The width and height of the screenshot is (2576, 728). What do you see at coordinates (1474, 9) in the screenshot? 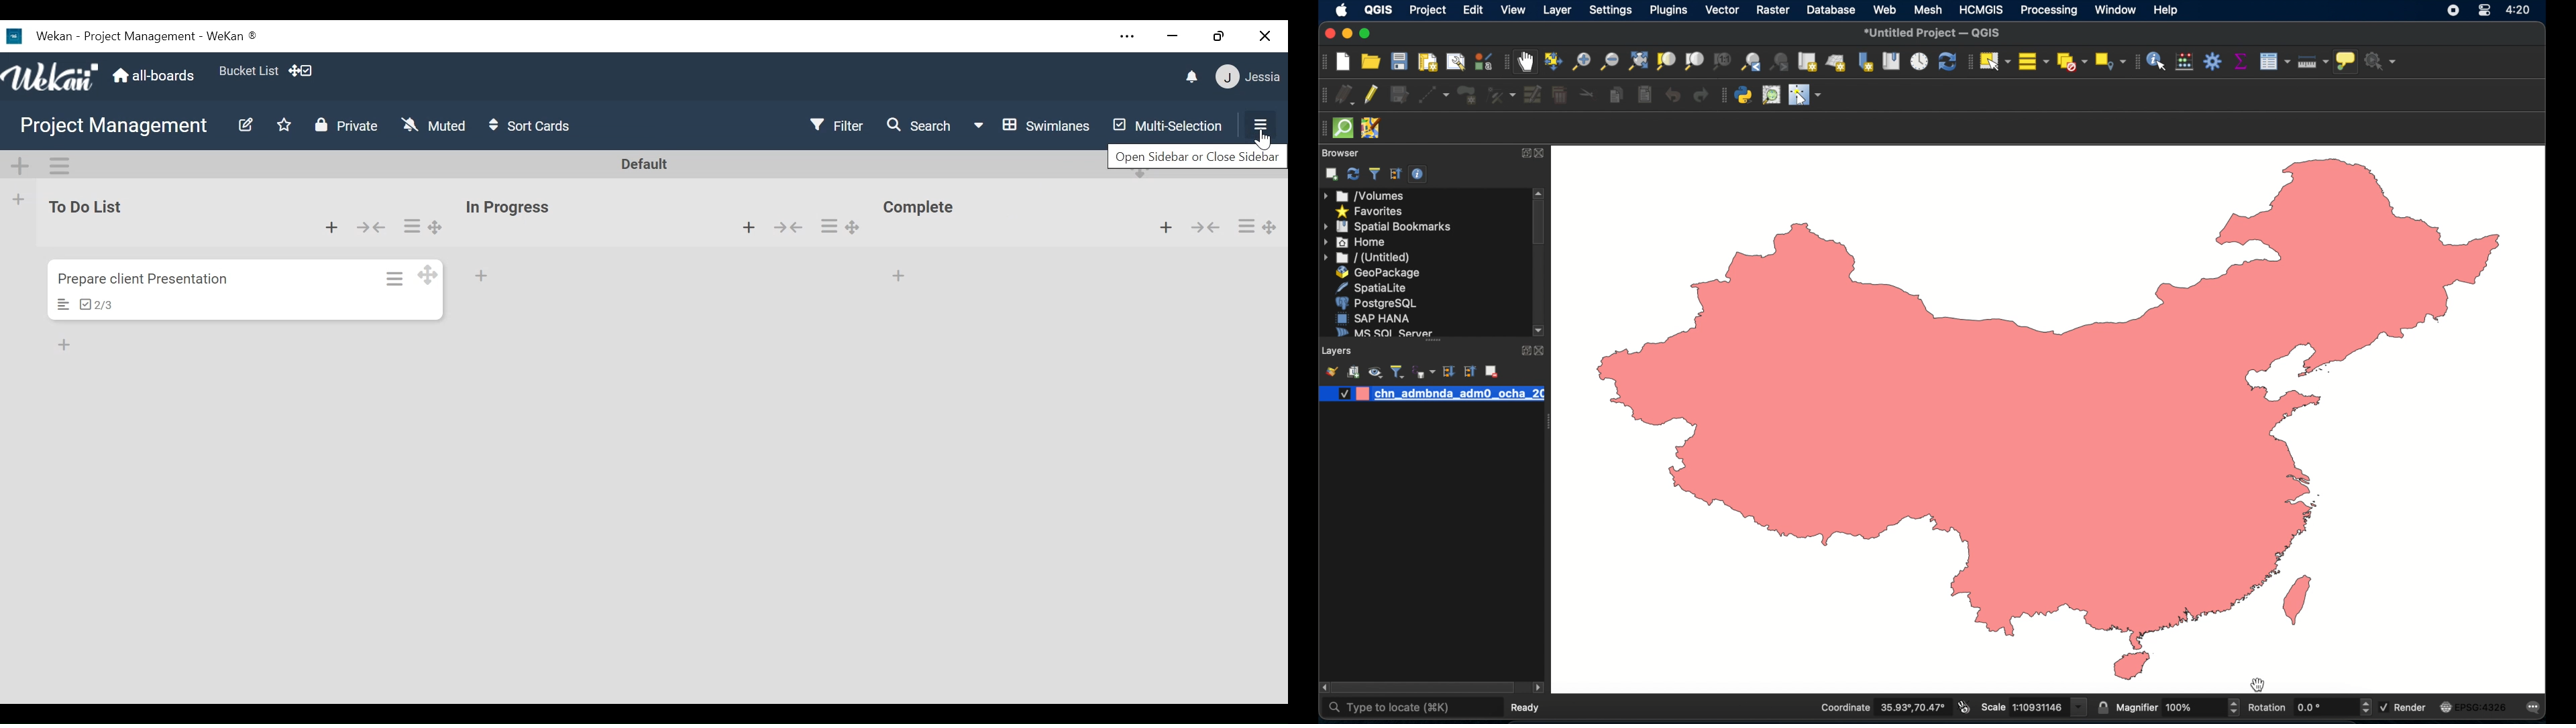
I see `edit` at bounding box center [1474, 9].